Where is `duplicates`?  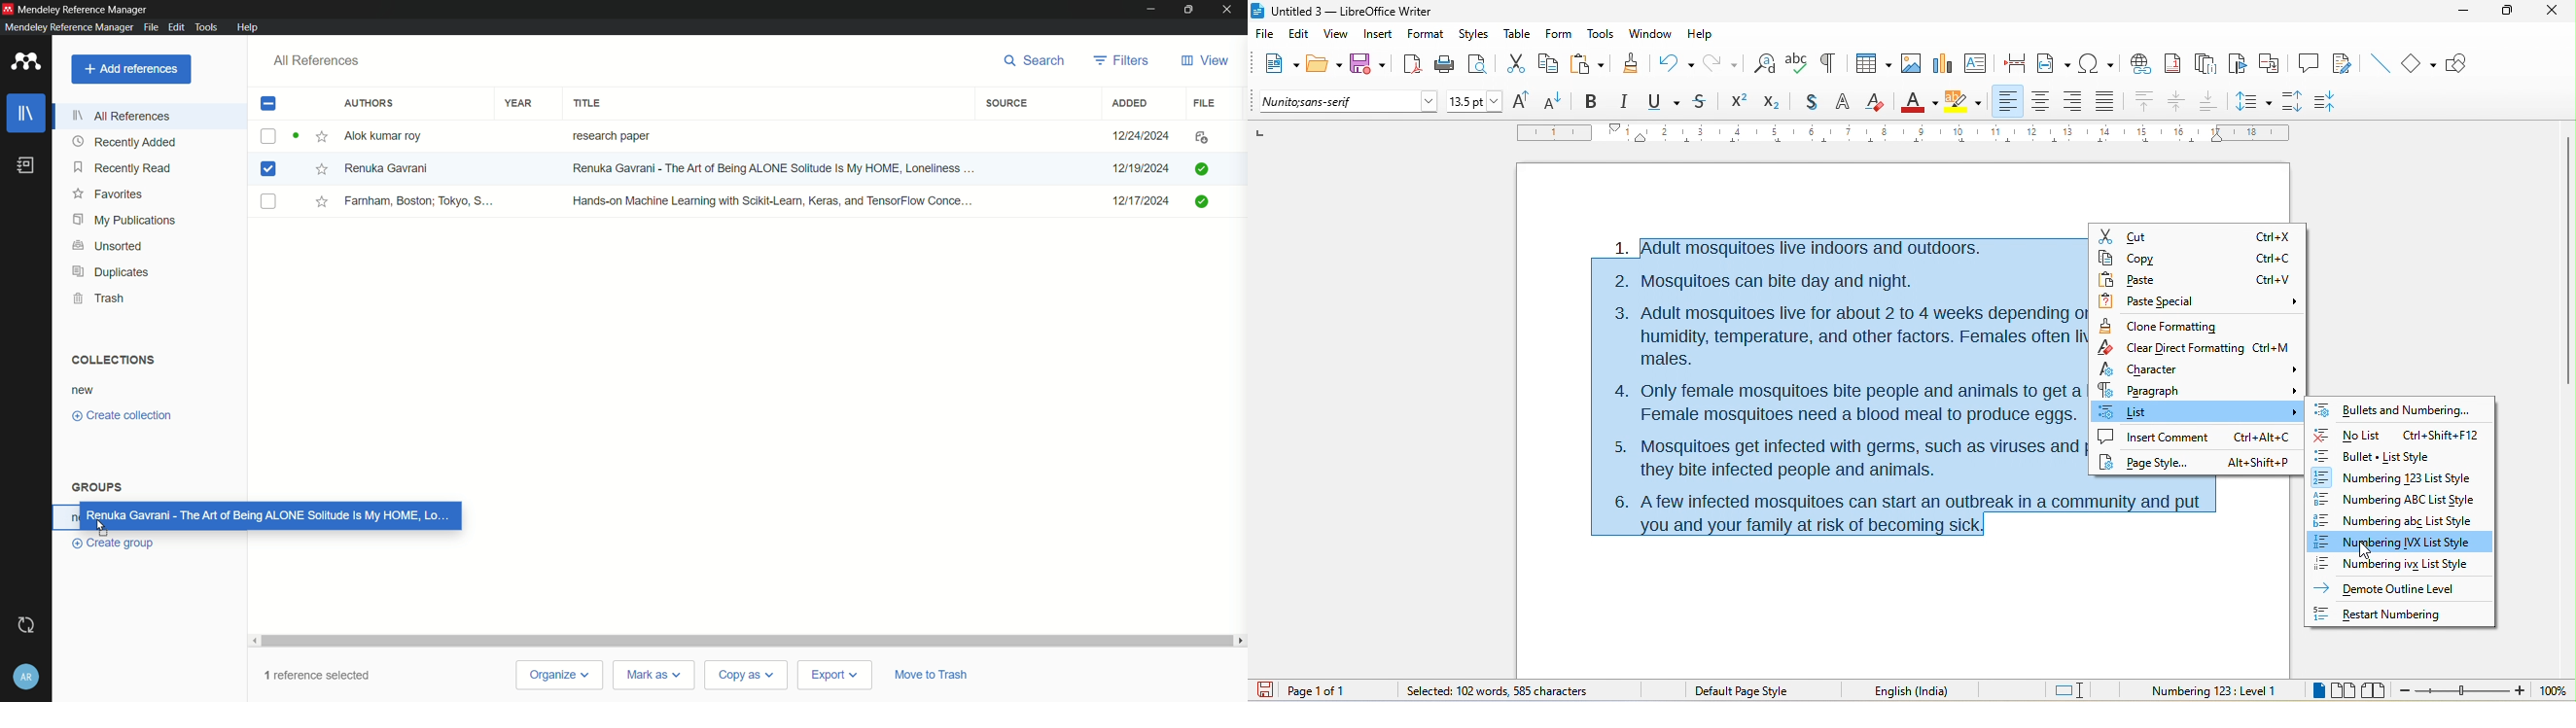
duplicates is located at coordinates (110, 272).